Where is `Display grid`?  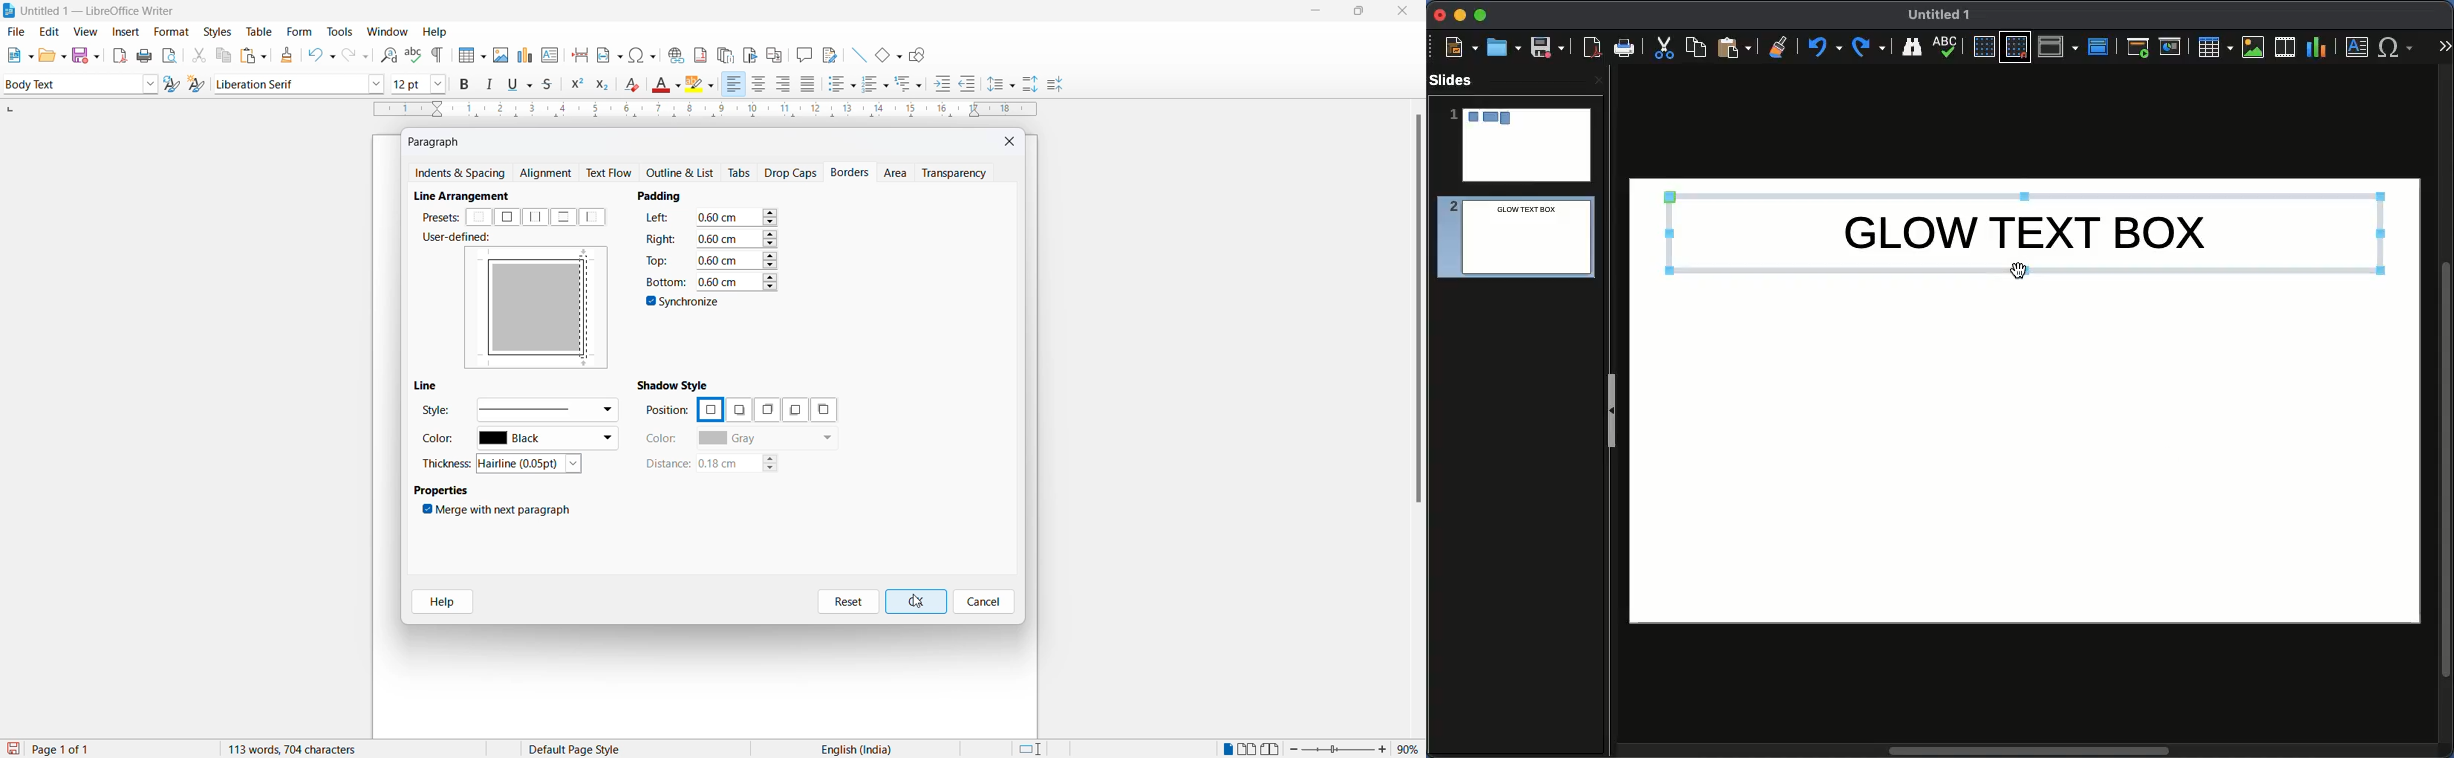 Display grid is located at coordinates (1983, 48).